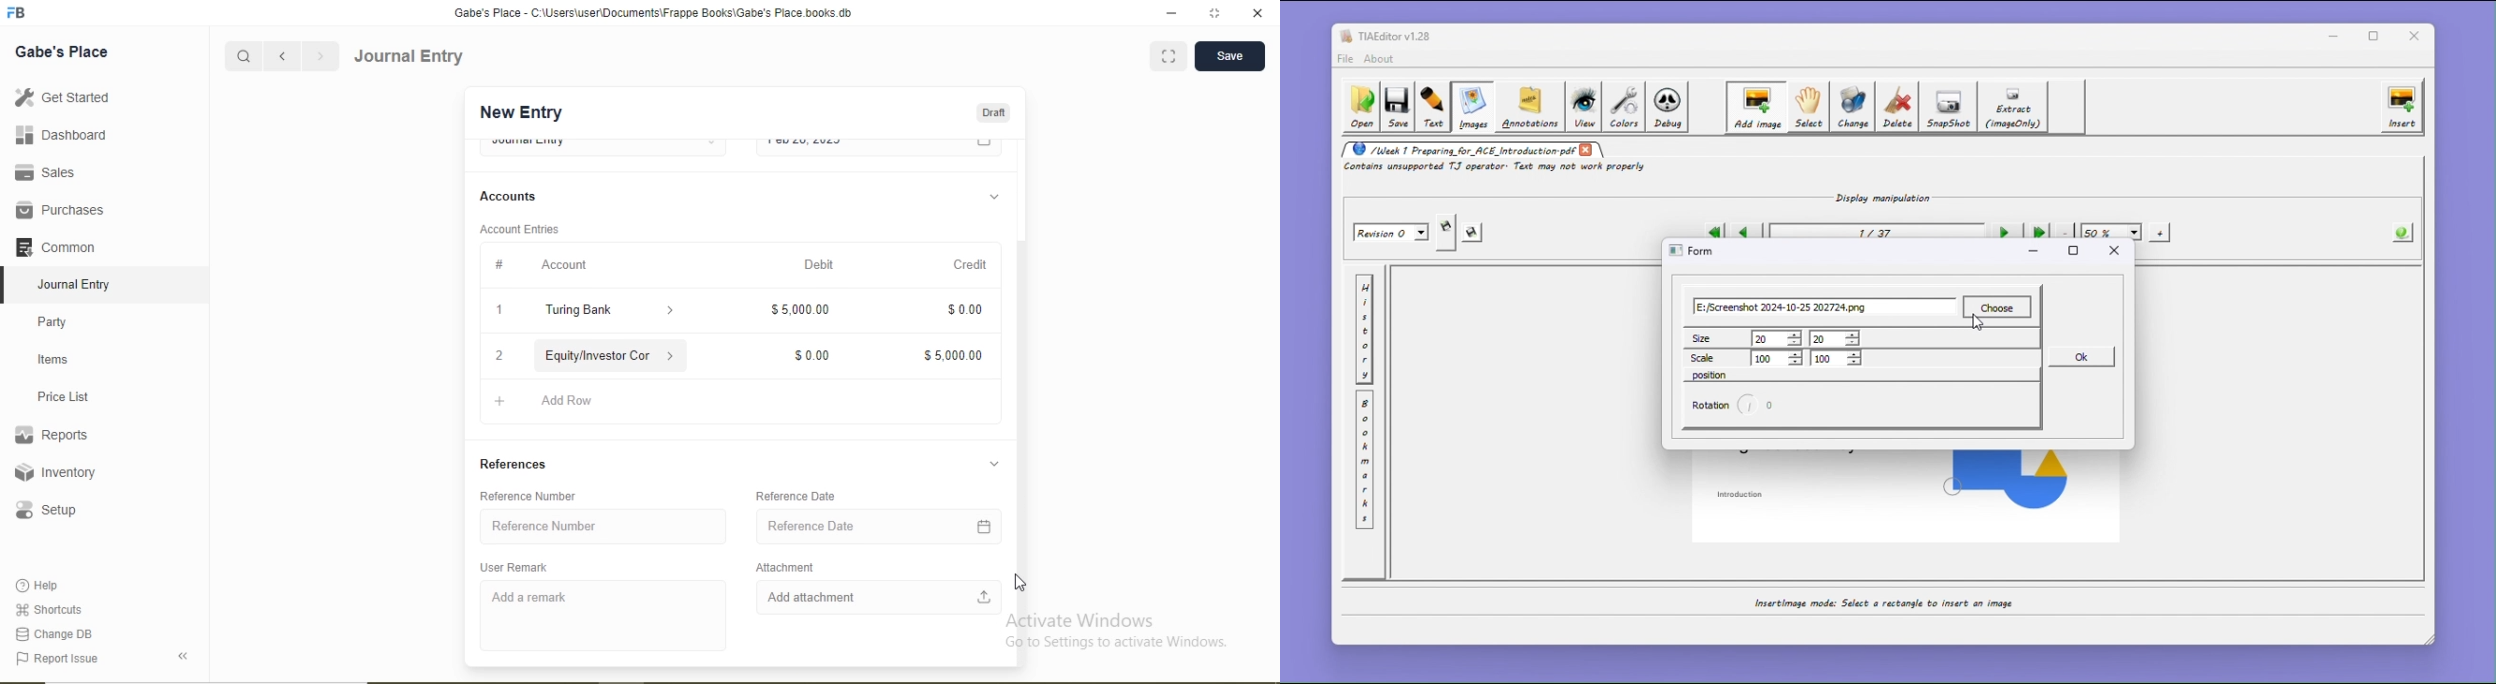  What do you see at coordinates (47, 609) in the screenshot?
I see `Shortcuts` at bounding box center [47, 609].